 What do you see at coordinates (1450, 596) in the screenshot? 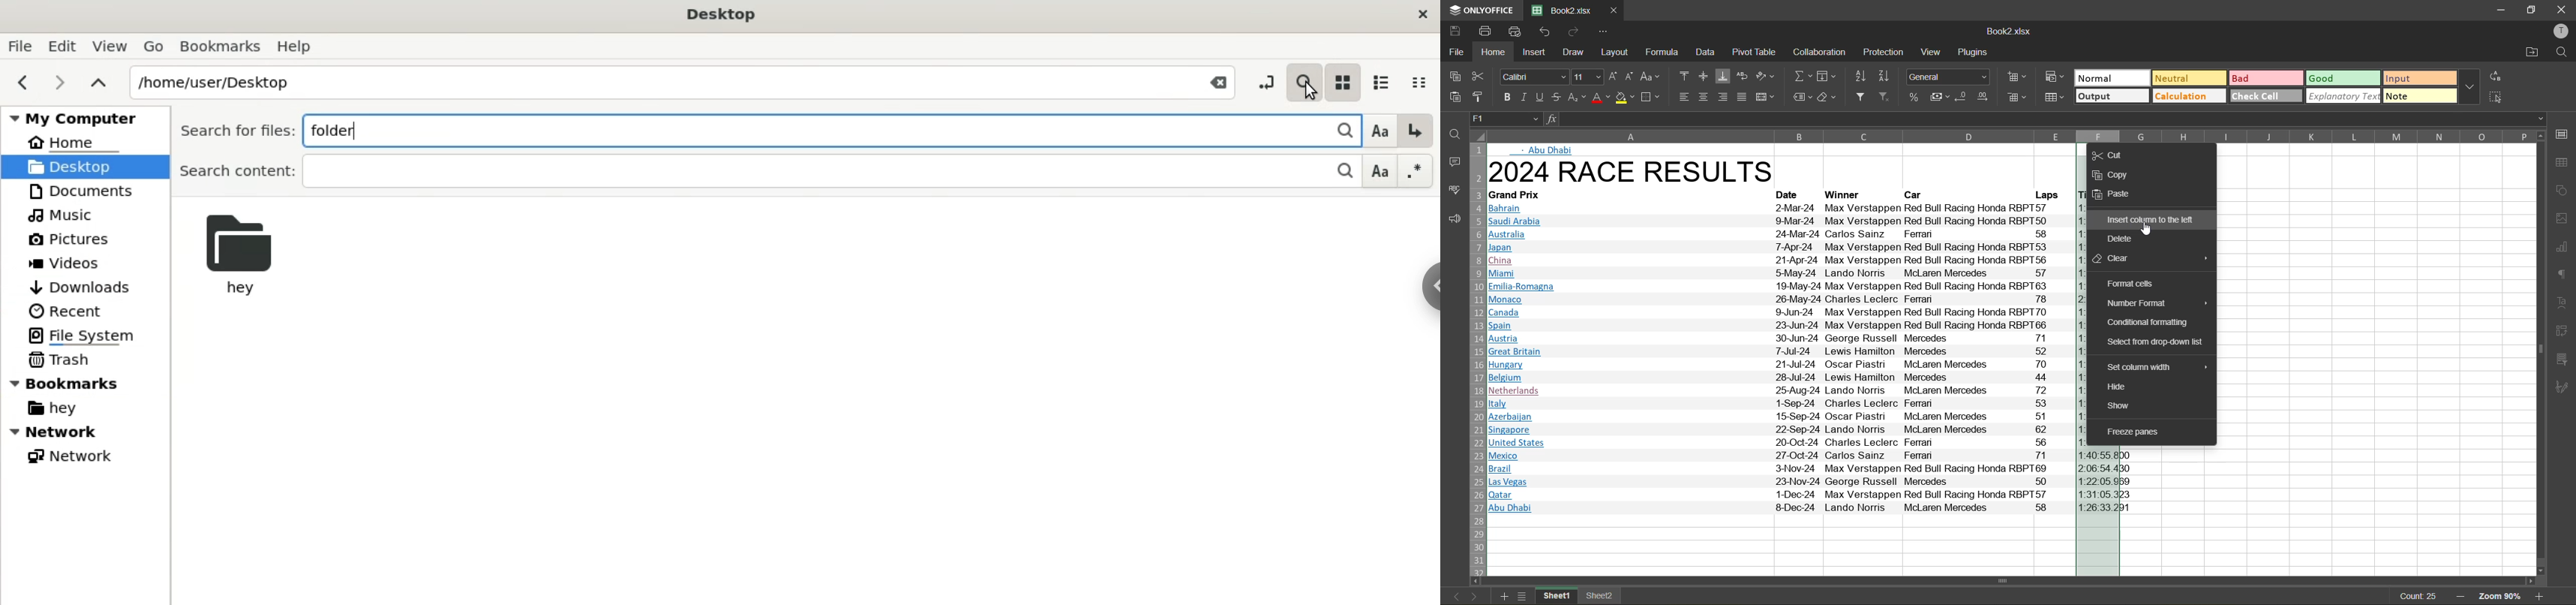
I see `previous` at bounding box center [1450, 596].